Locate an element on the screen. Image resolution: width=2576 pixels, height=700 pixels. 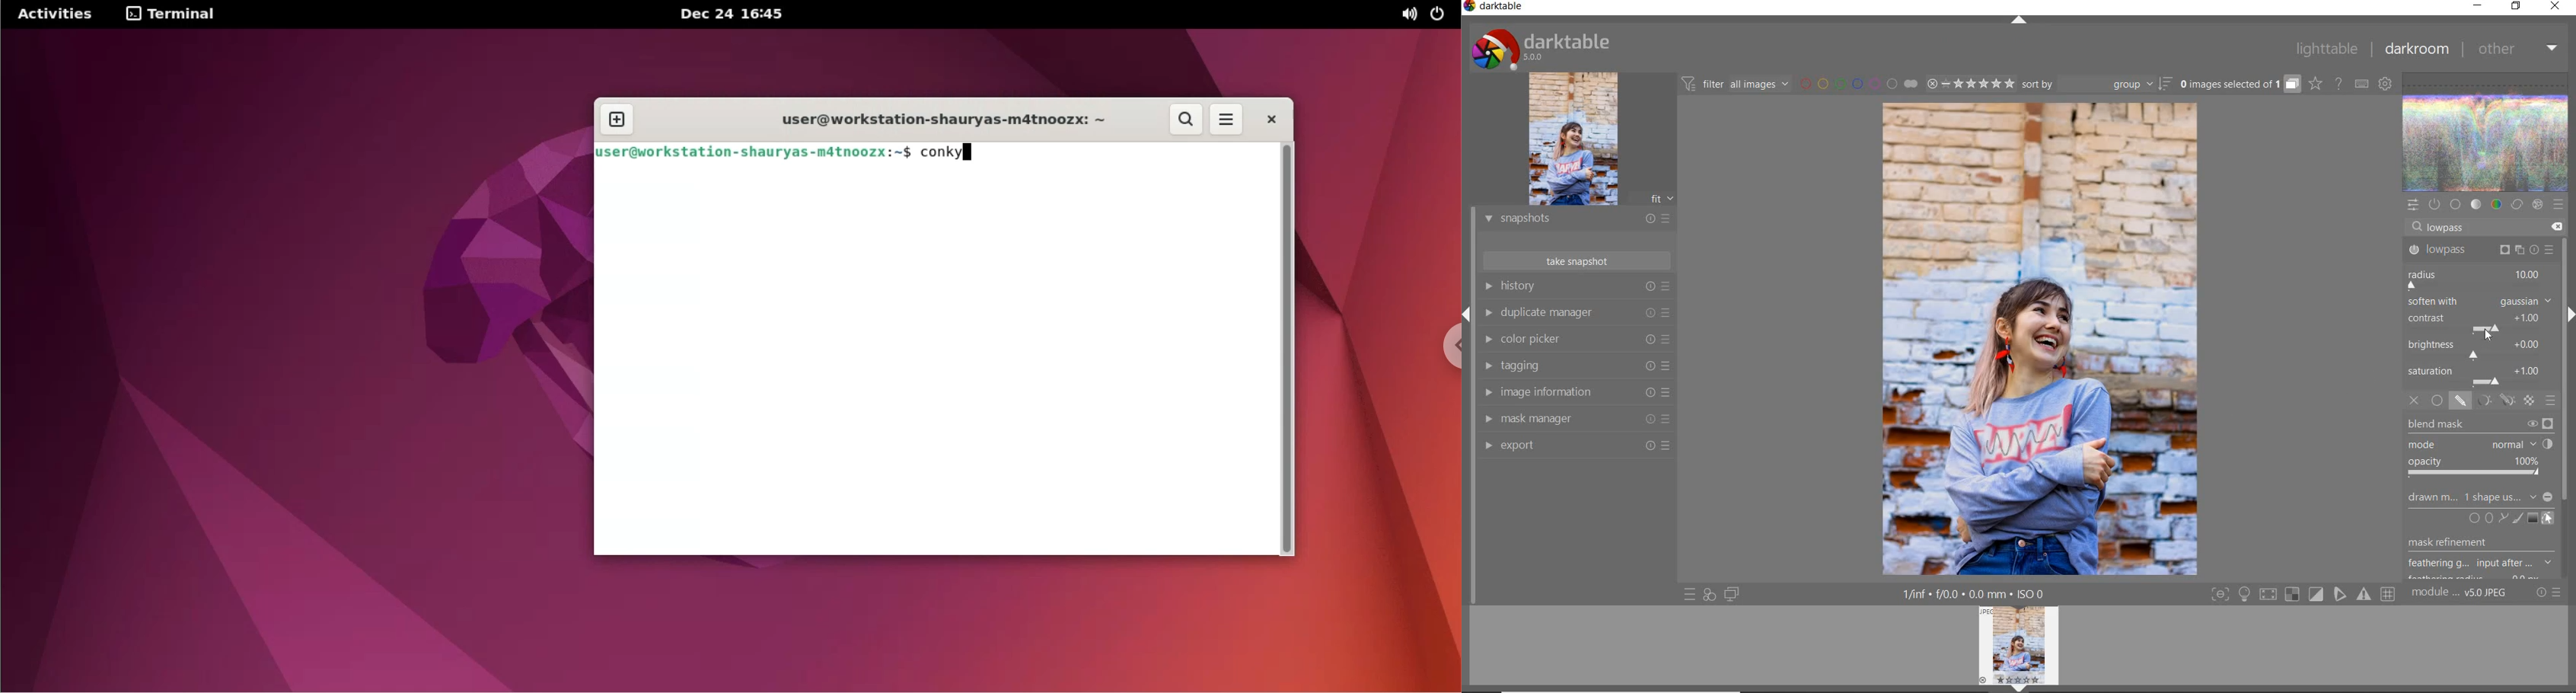
lighttable is located at coordinates (2325, 51).